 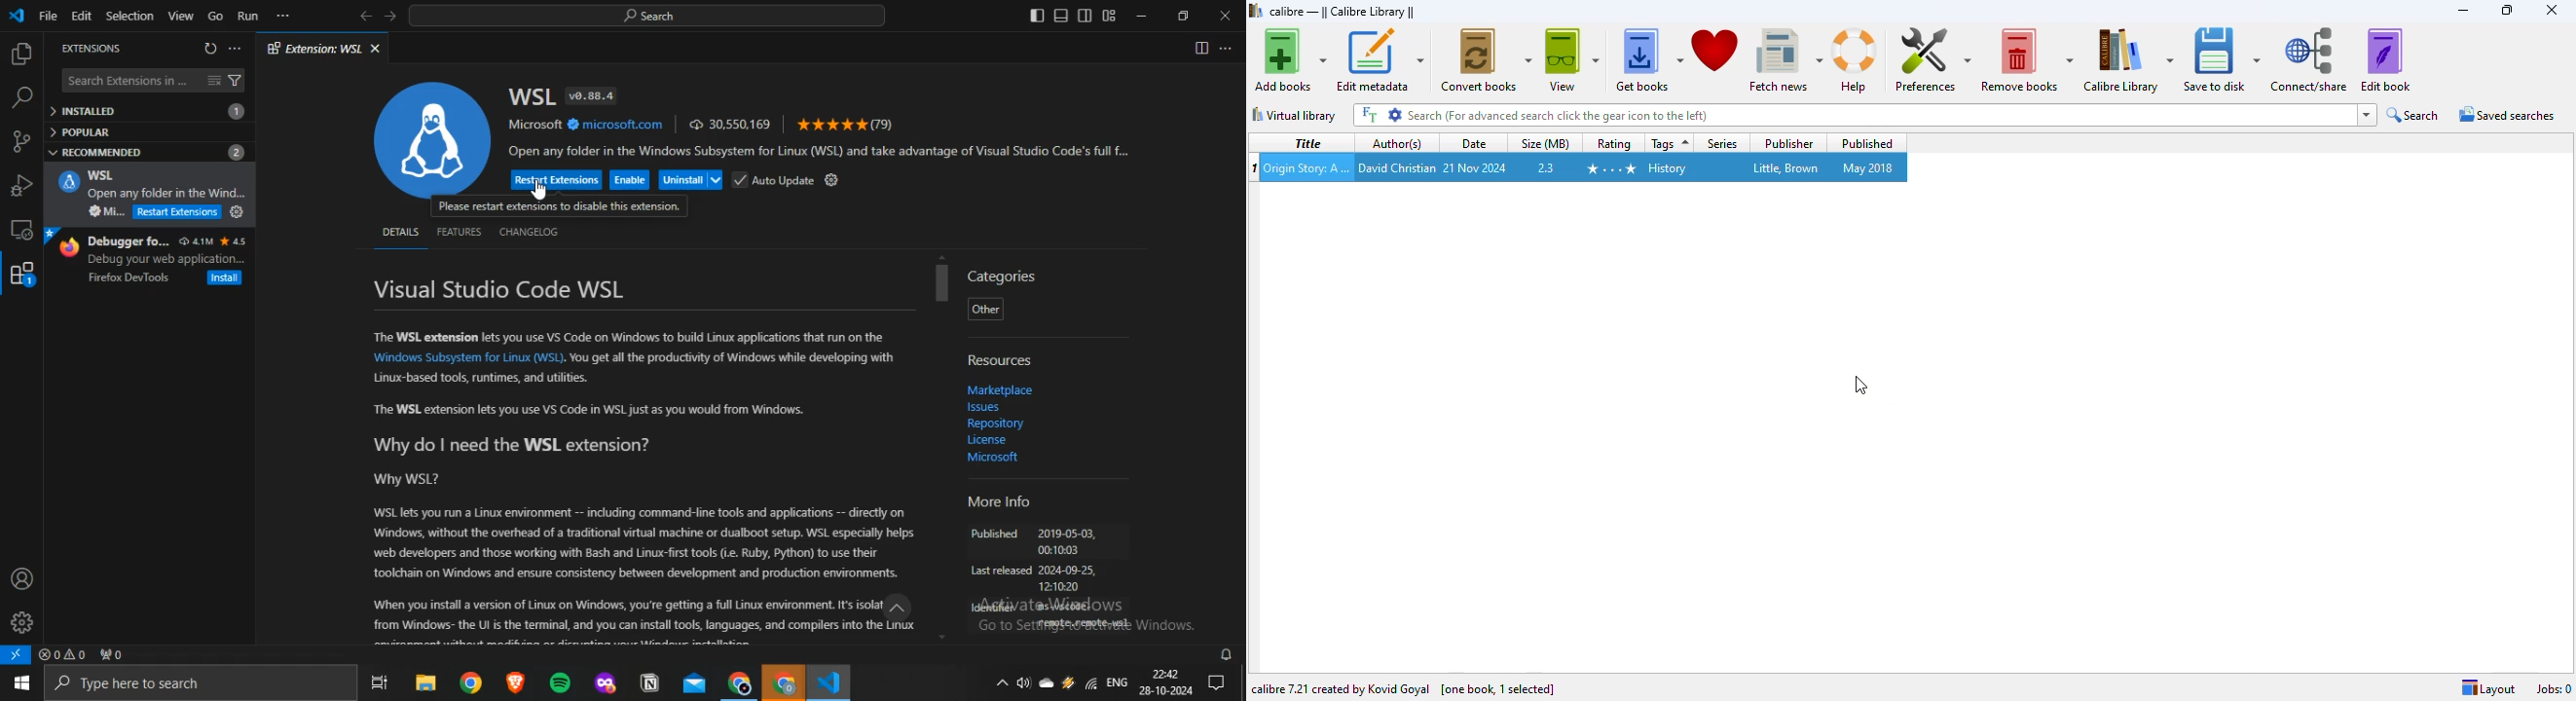 I want to click on source control, so click(x=20, y=141).